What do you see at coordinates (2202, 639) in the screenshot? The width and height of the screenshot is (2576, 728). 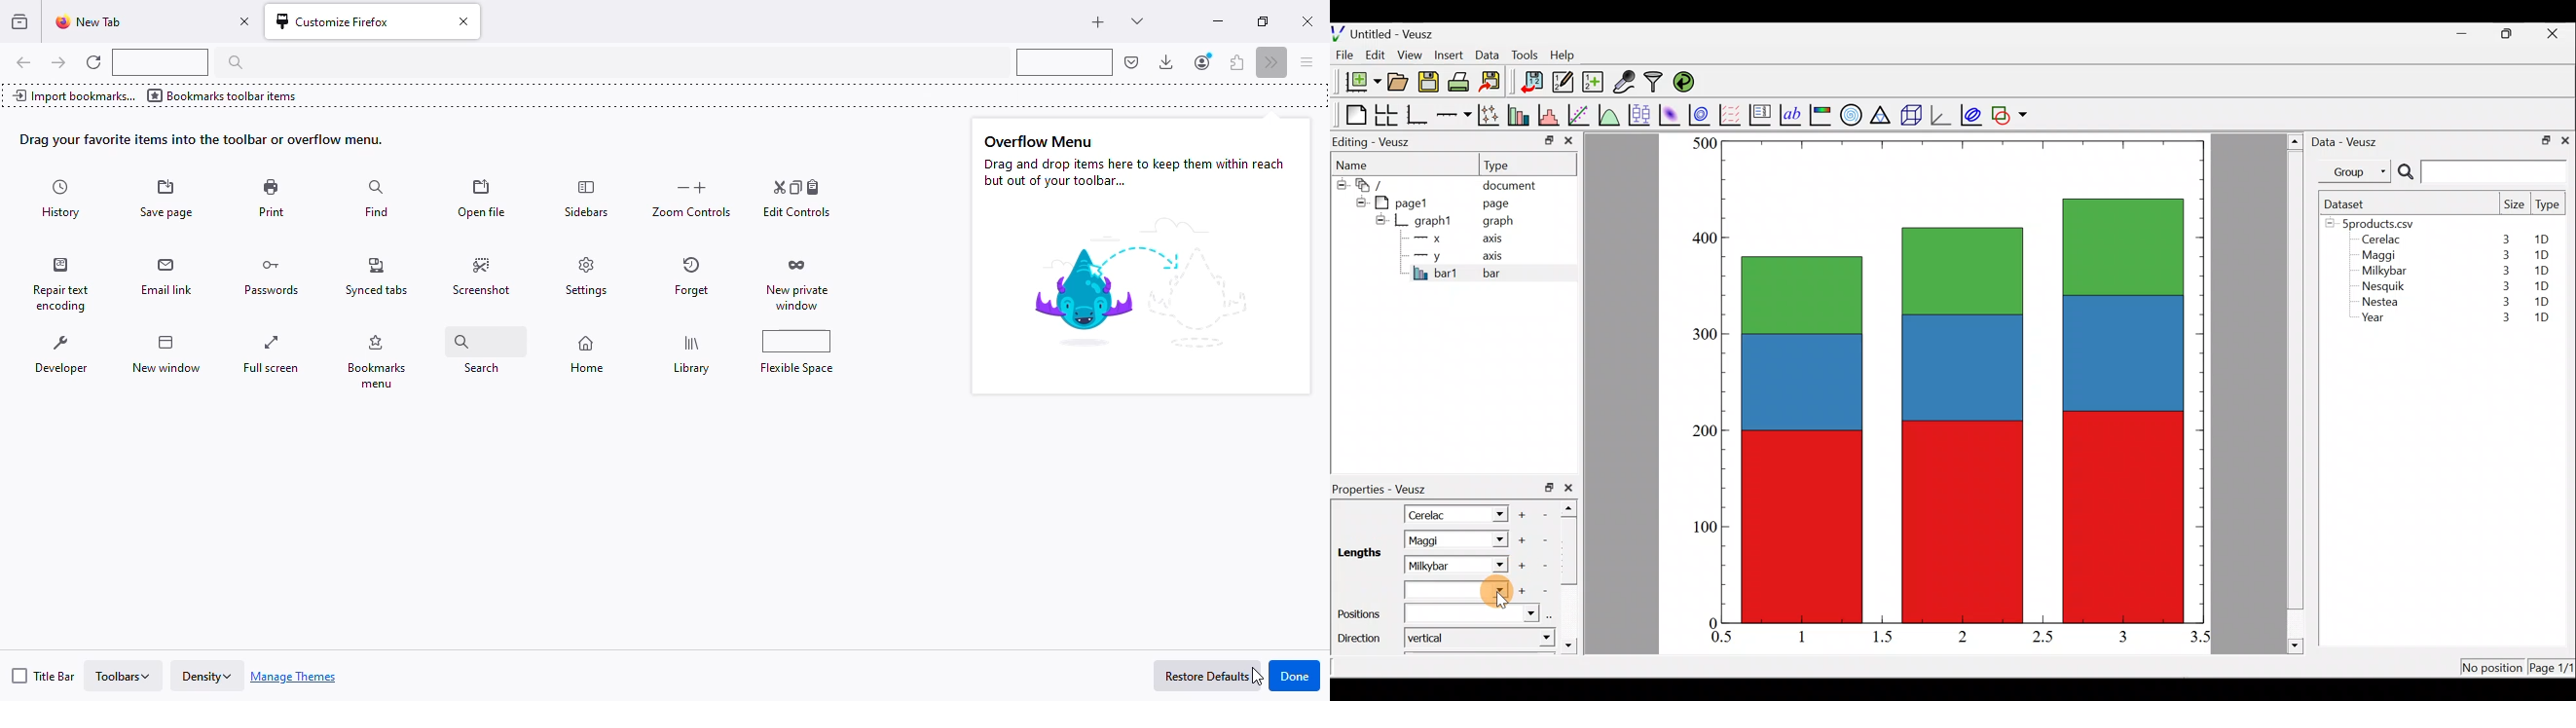 I see `3.5` at bounding box center [2202, 639].